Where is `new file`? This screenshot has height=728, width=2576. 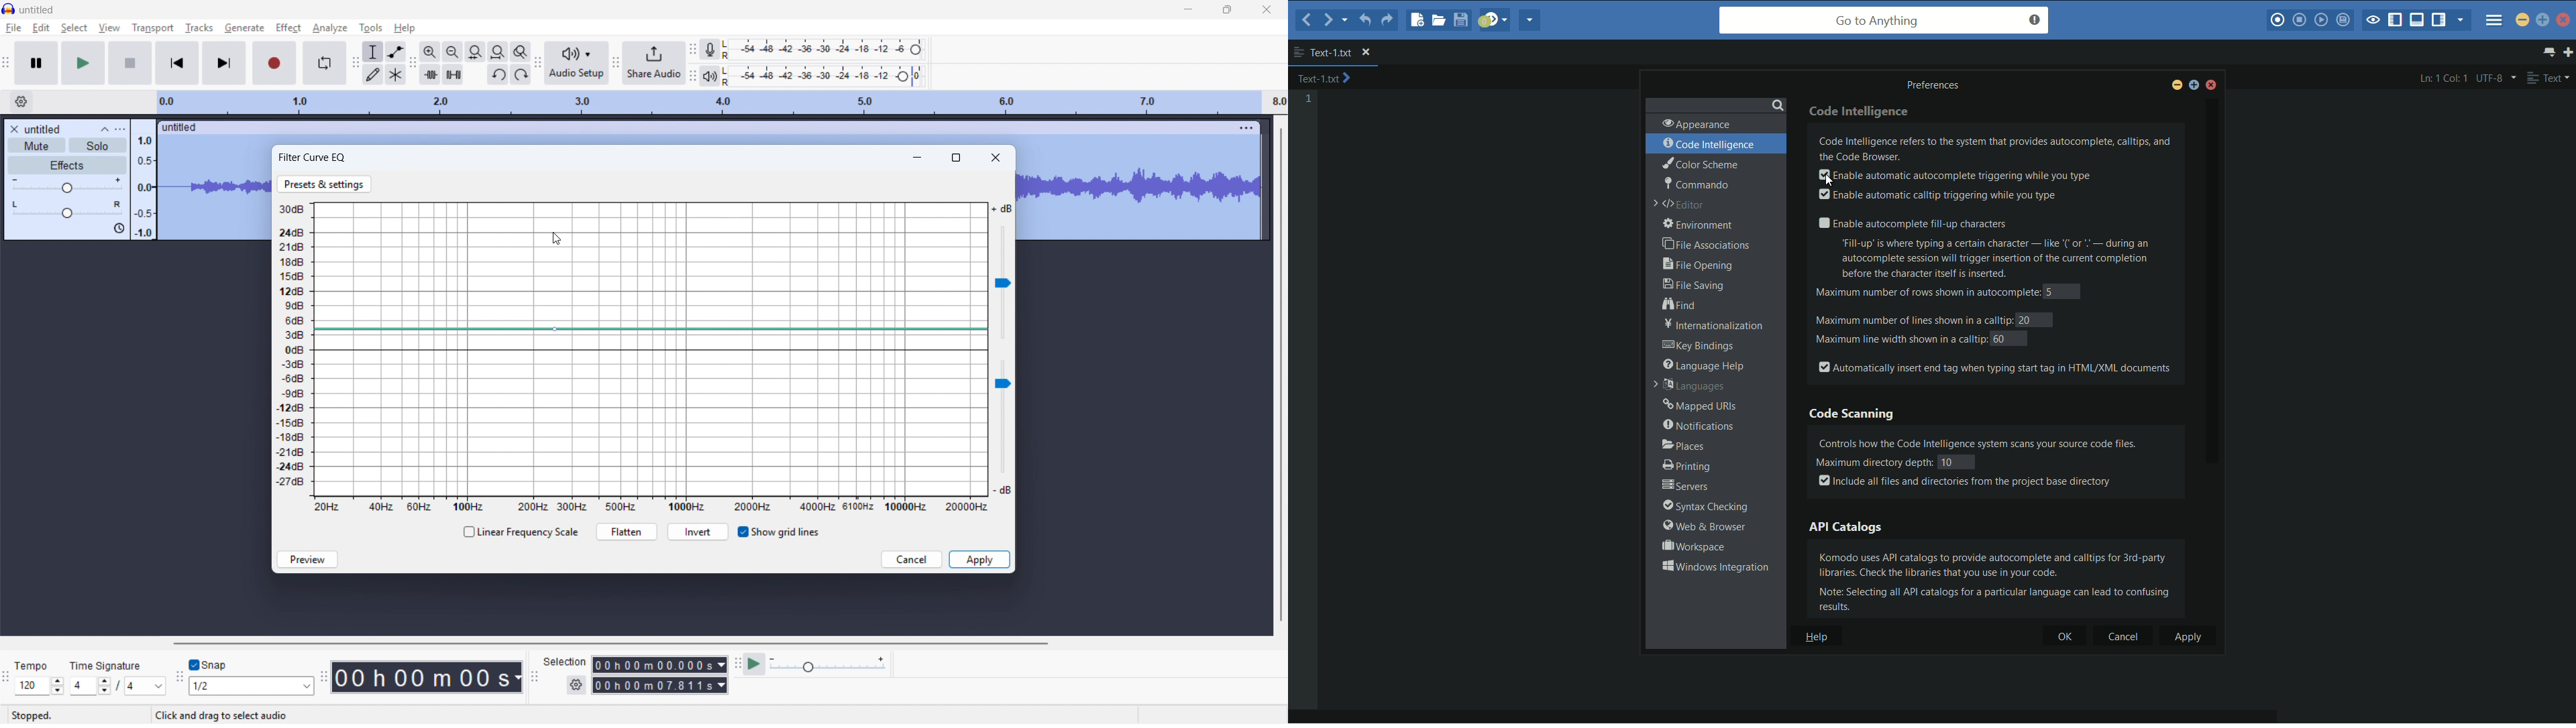 new file is located at coordinates (1417, 21).